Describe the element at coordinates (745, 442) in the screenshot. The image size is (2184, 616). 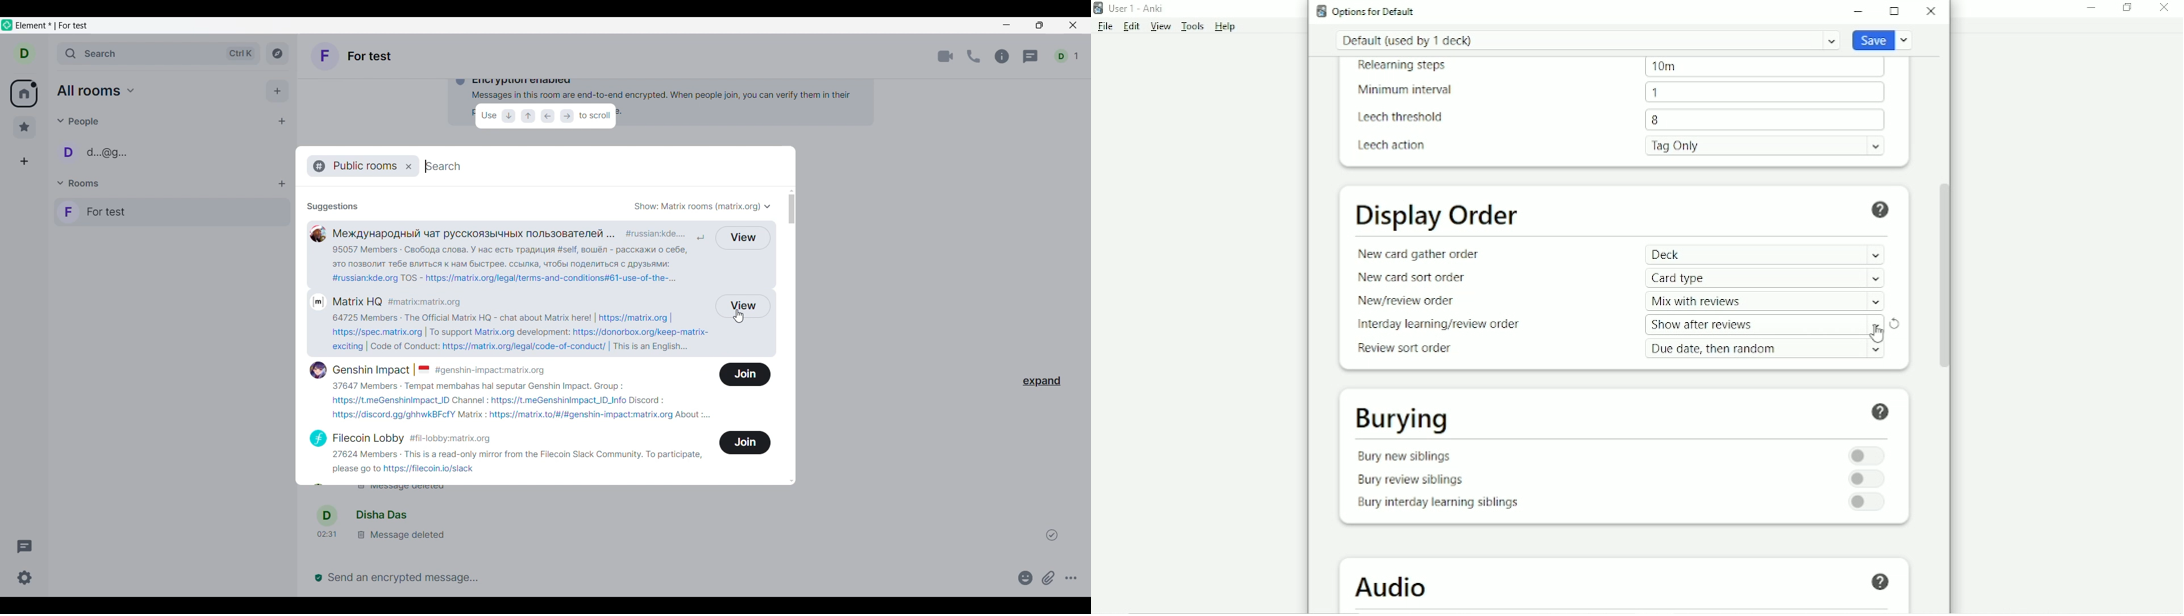
I see `join respective room` at that location.